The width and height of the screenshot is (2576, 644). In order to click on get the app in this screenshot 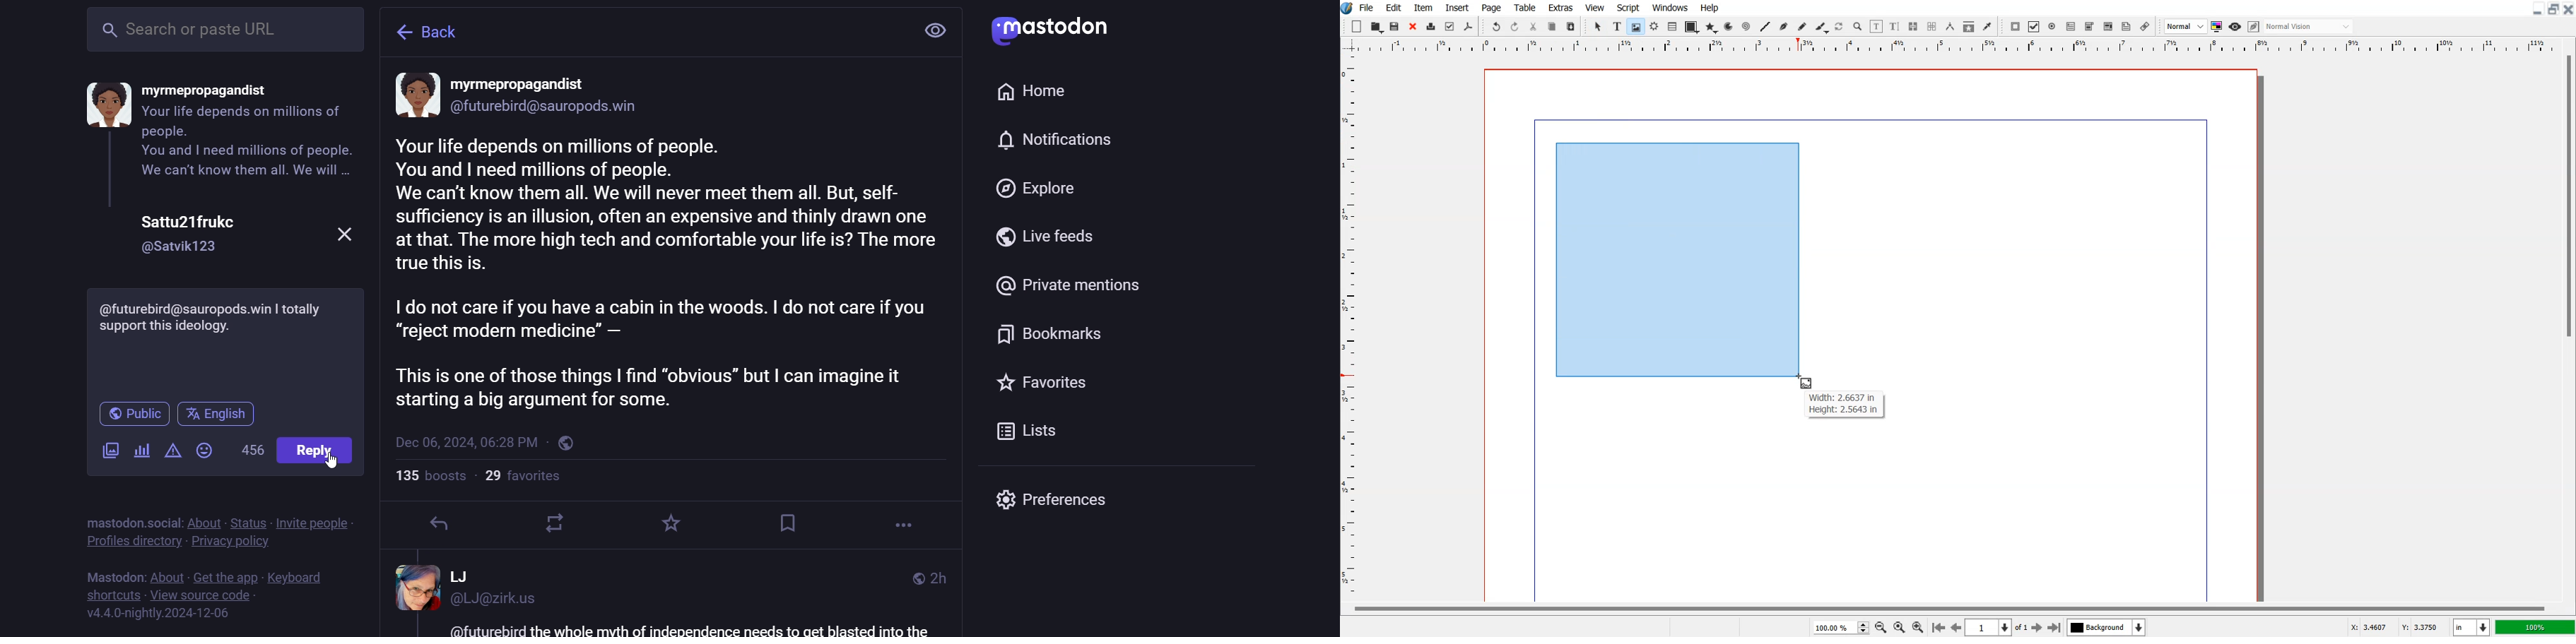, I will do `click(223, 577)`.